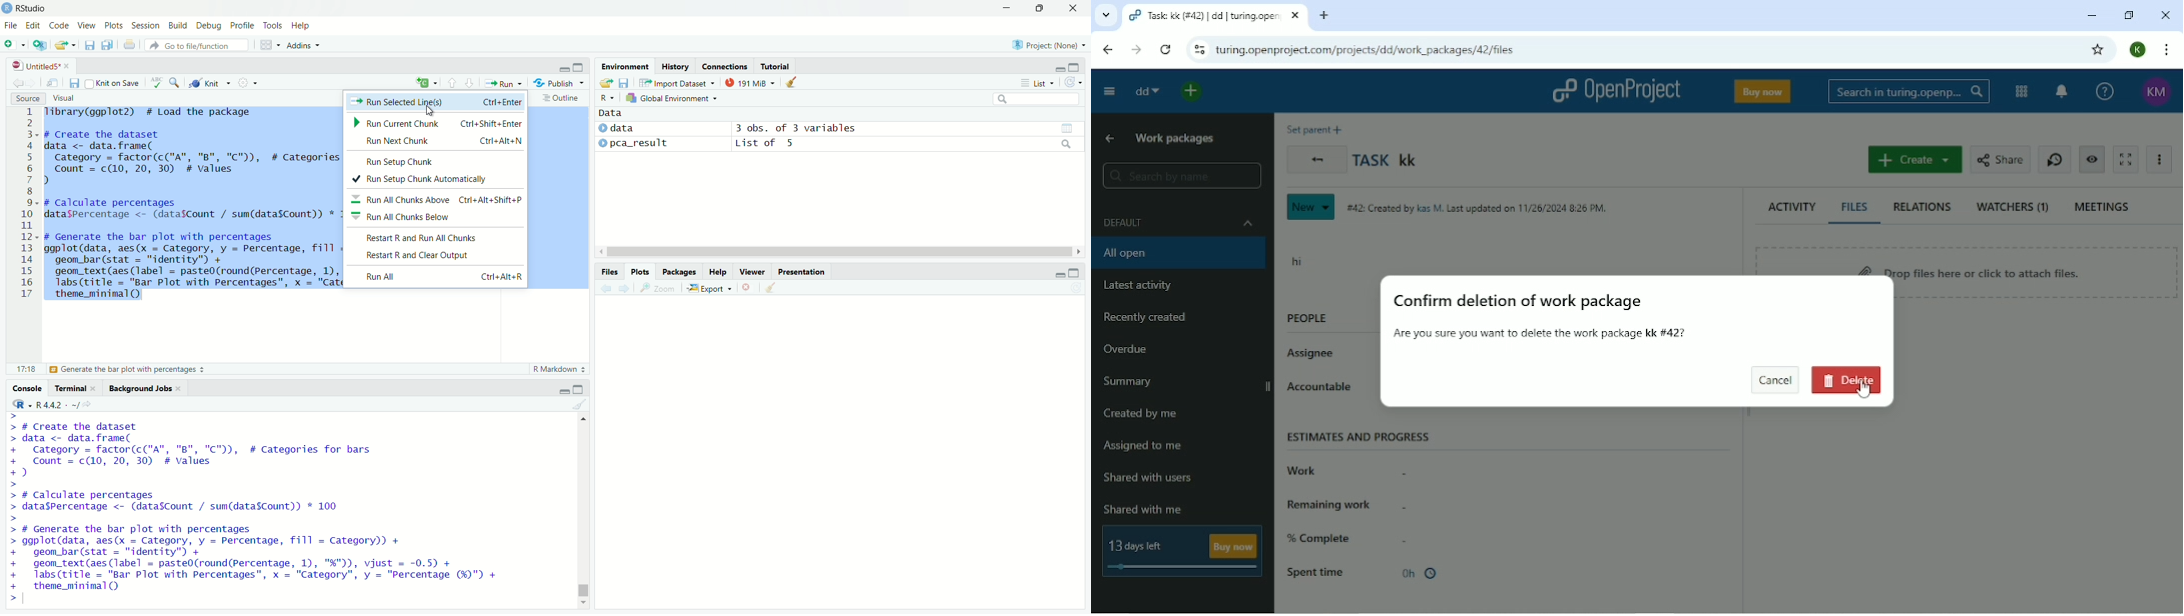 Image resolution: width=2184 pixels, height=616 pixels. Describe the element at coordinates (752, 82) in the screenshot. I see `memory usage: 191MB` at that location.